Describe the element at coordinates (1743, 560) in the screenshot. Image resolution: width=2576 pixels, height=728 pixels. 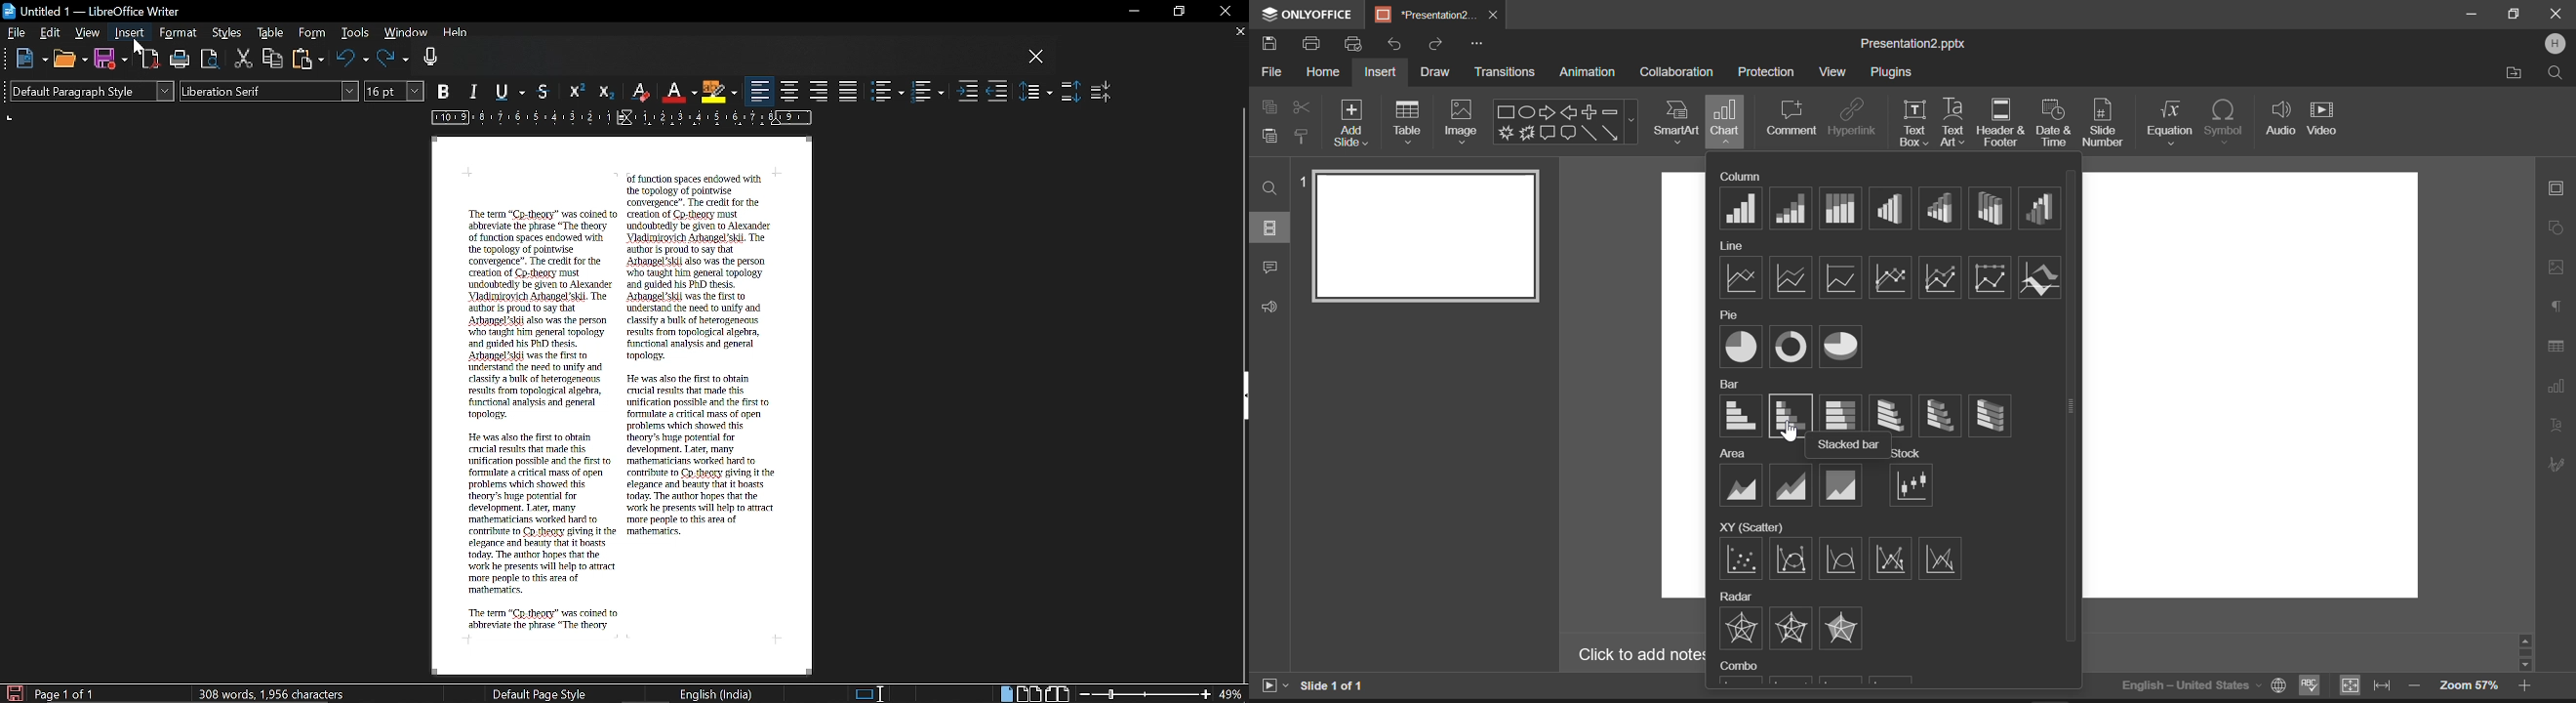
I see `Scatter` at that location.